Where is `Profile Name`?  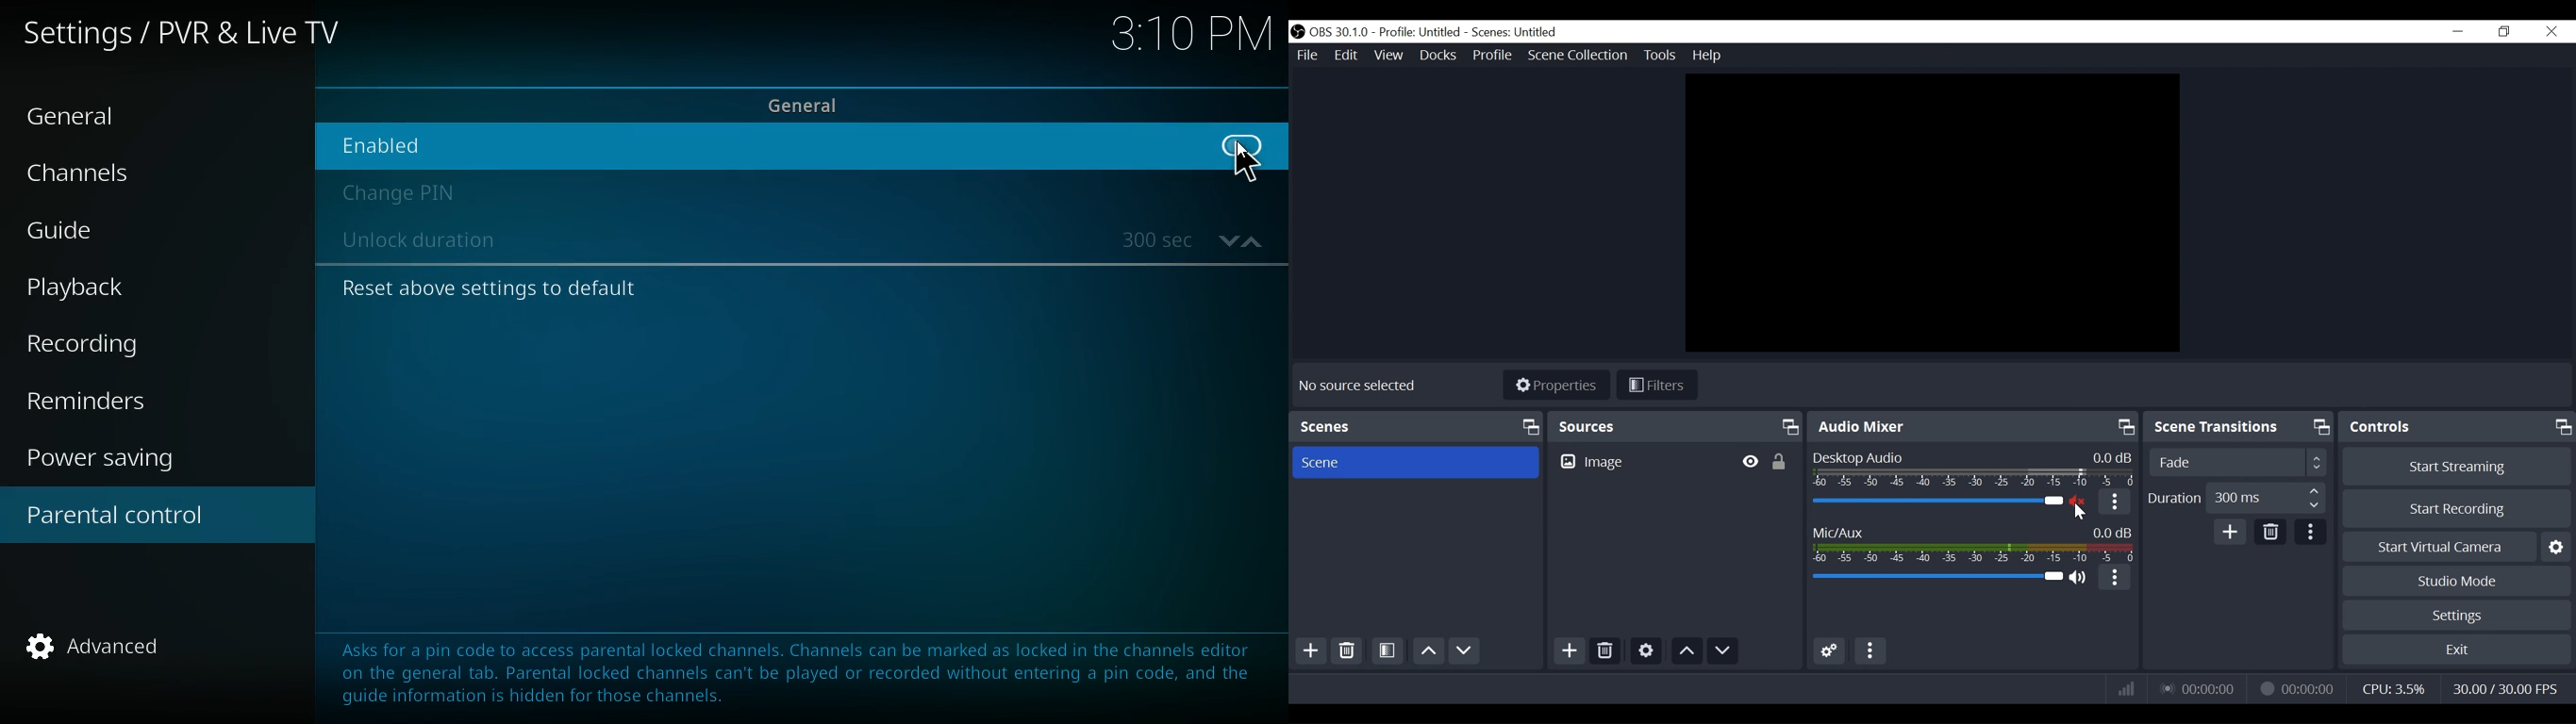
Profile Name is located at coordinates (1422, 32).